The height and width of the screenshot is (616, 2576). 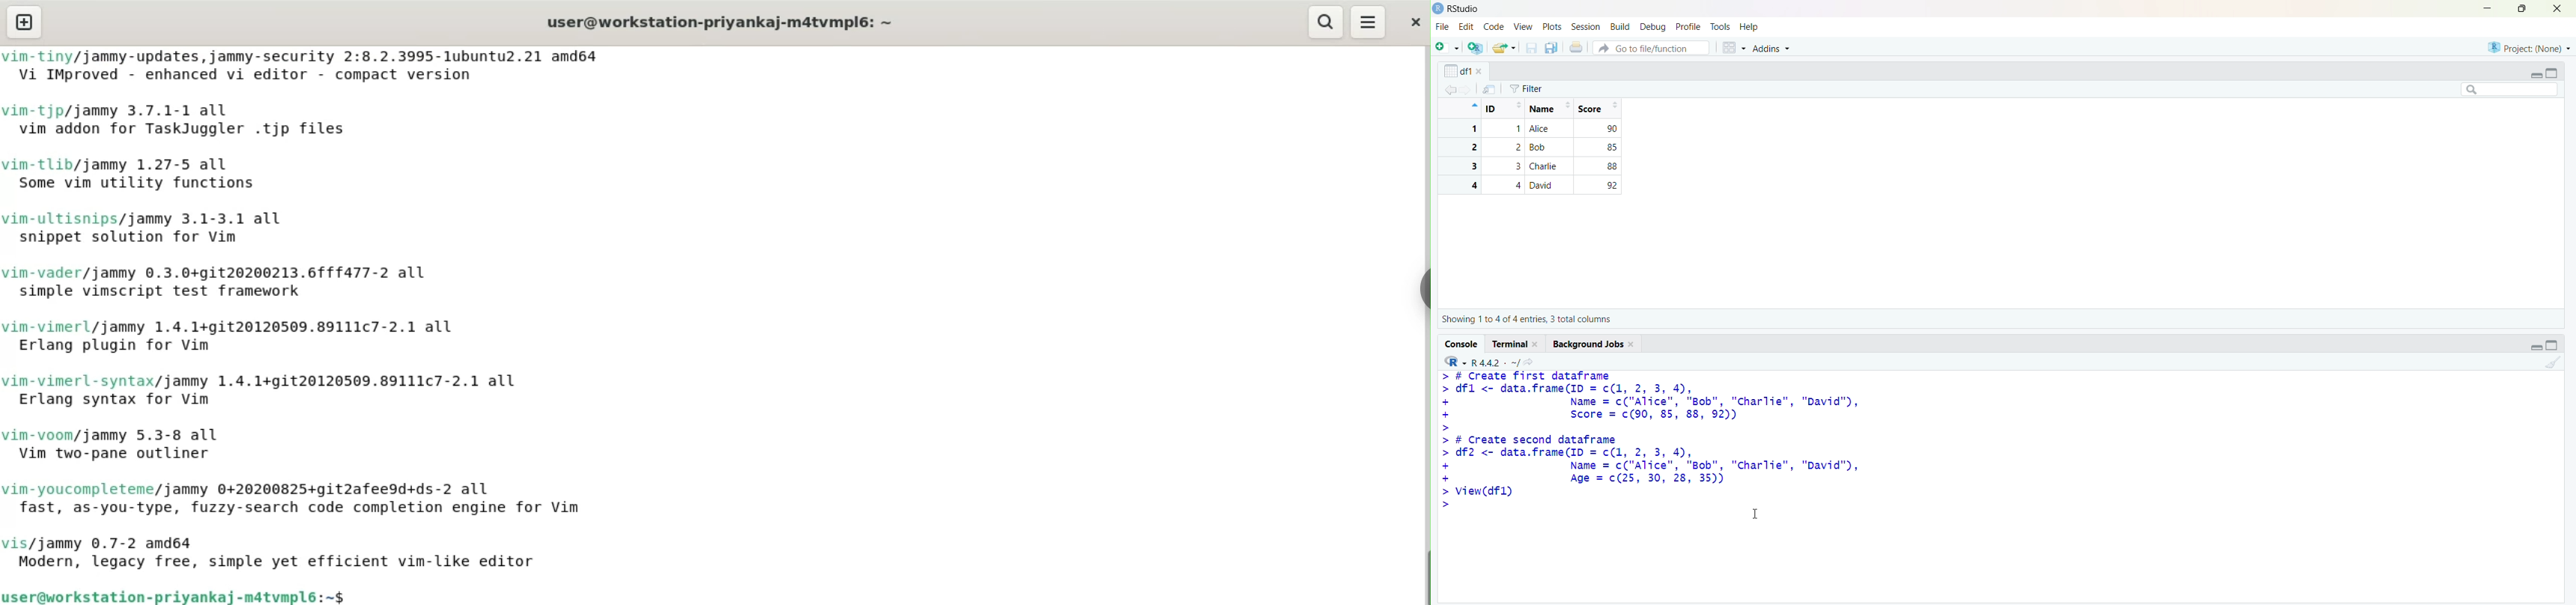 I want to click on plots, so click(x=1554, y=27).